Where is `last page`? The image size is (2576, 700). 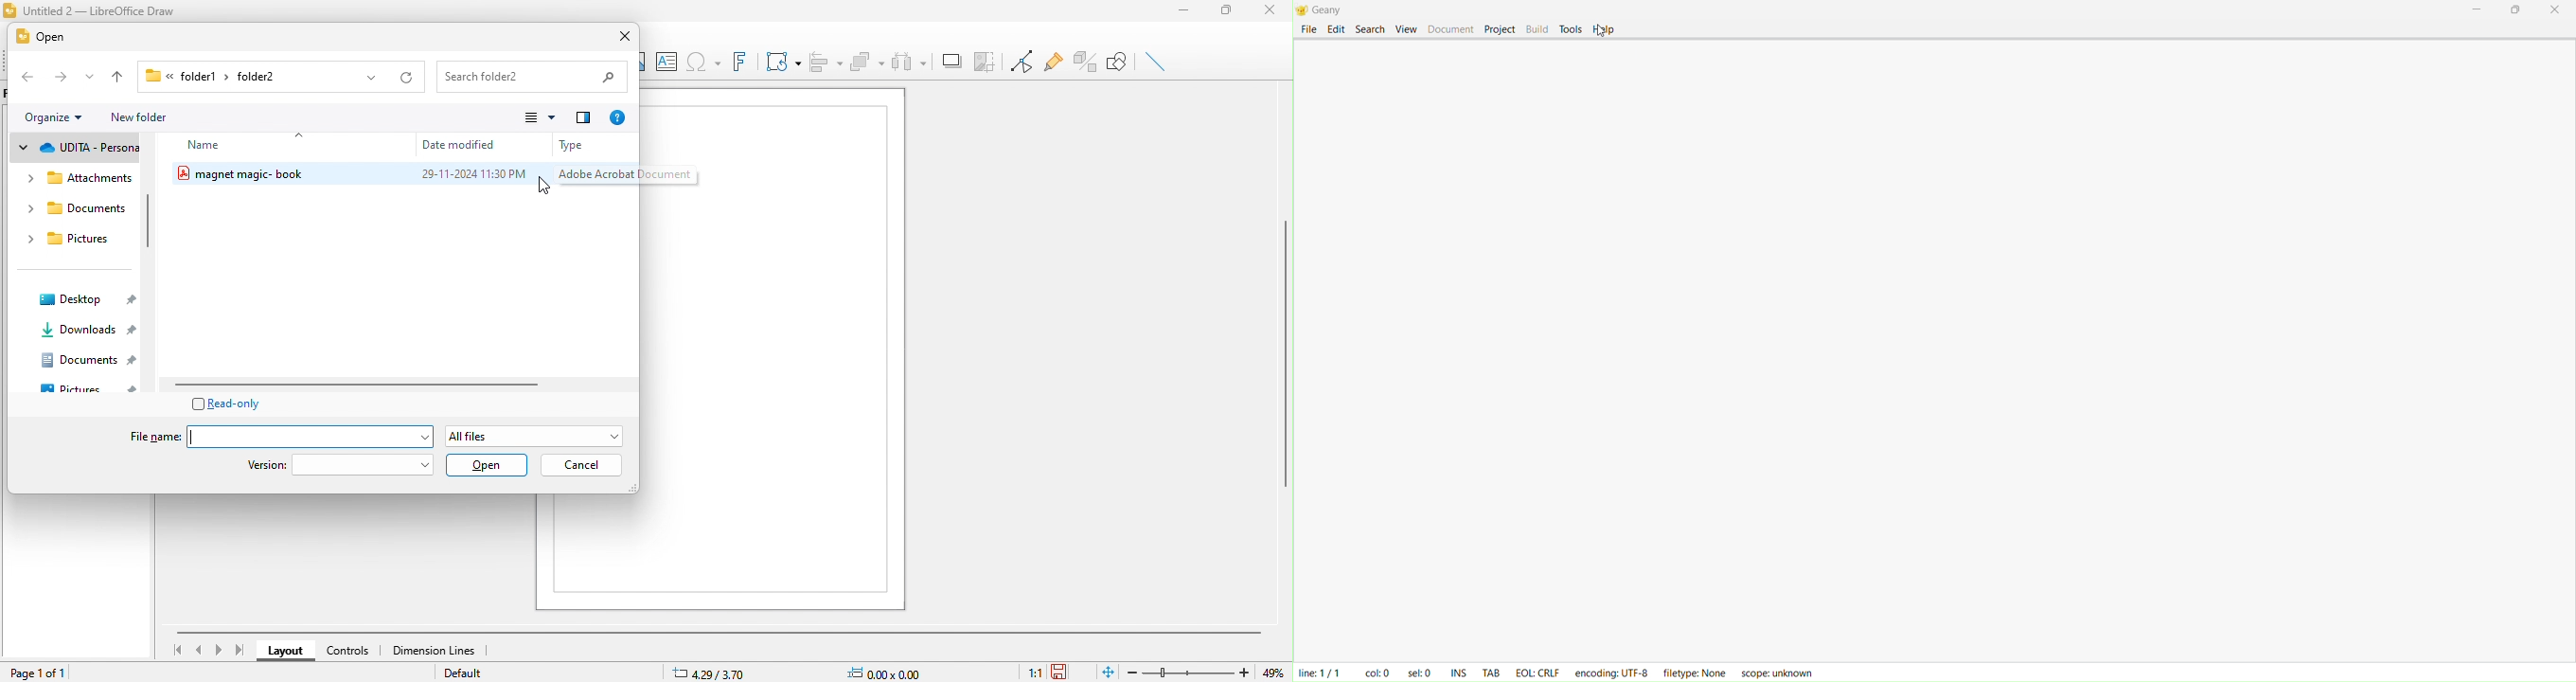 last page is located at coordinates (240, 653).